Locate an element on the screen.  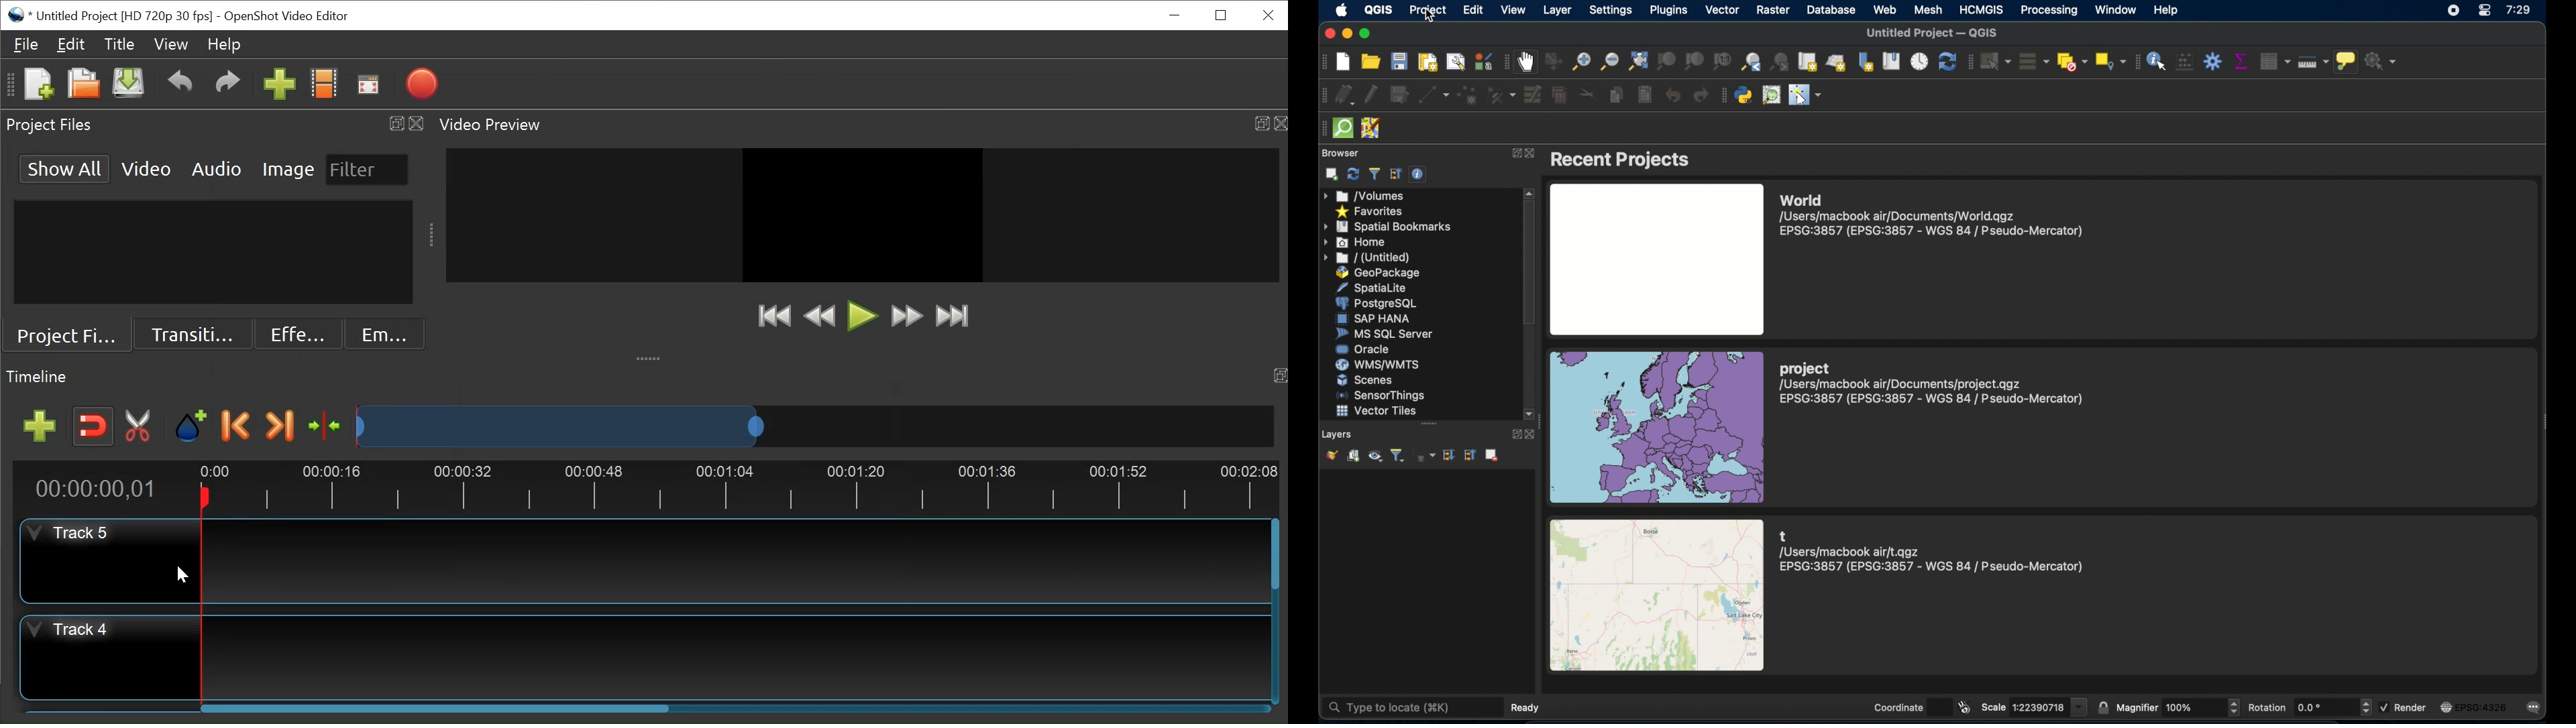
View is located at coordinates (171, 45).